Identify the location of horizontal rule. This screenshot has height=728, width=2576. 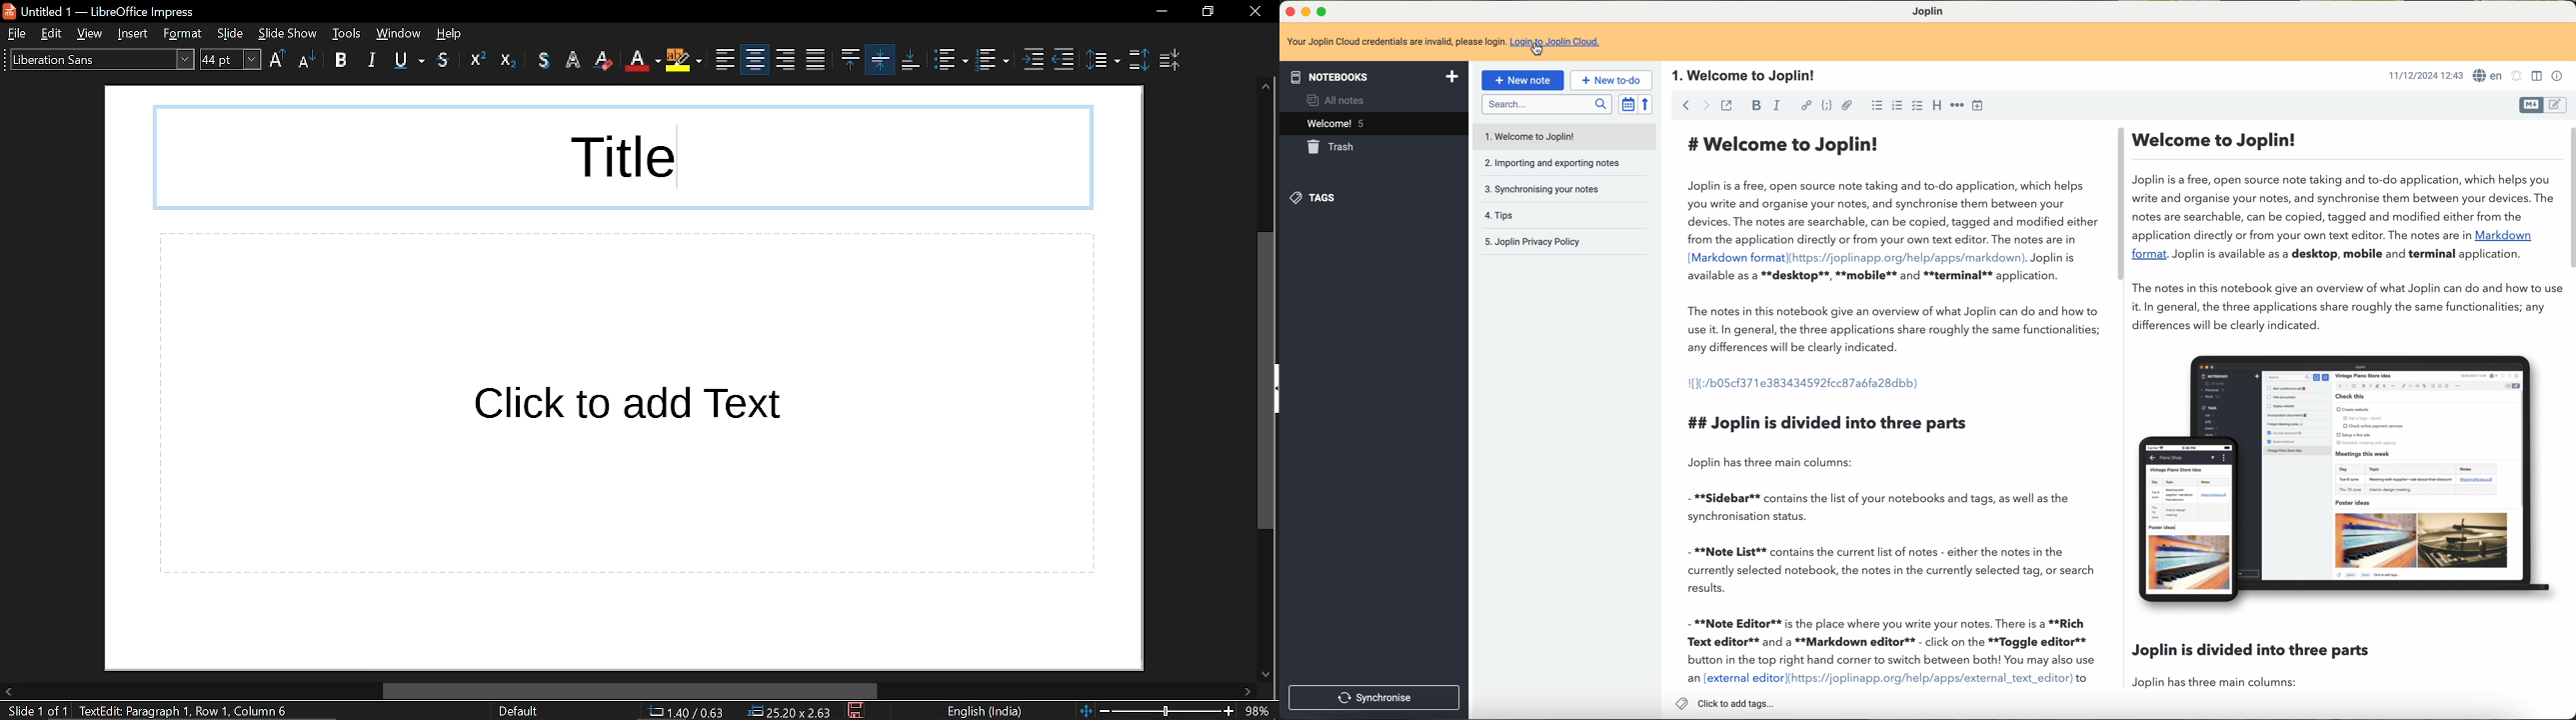
(1957, 104).